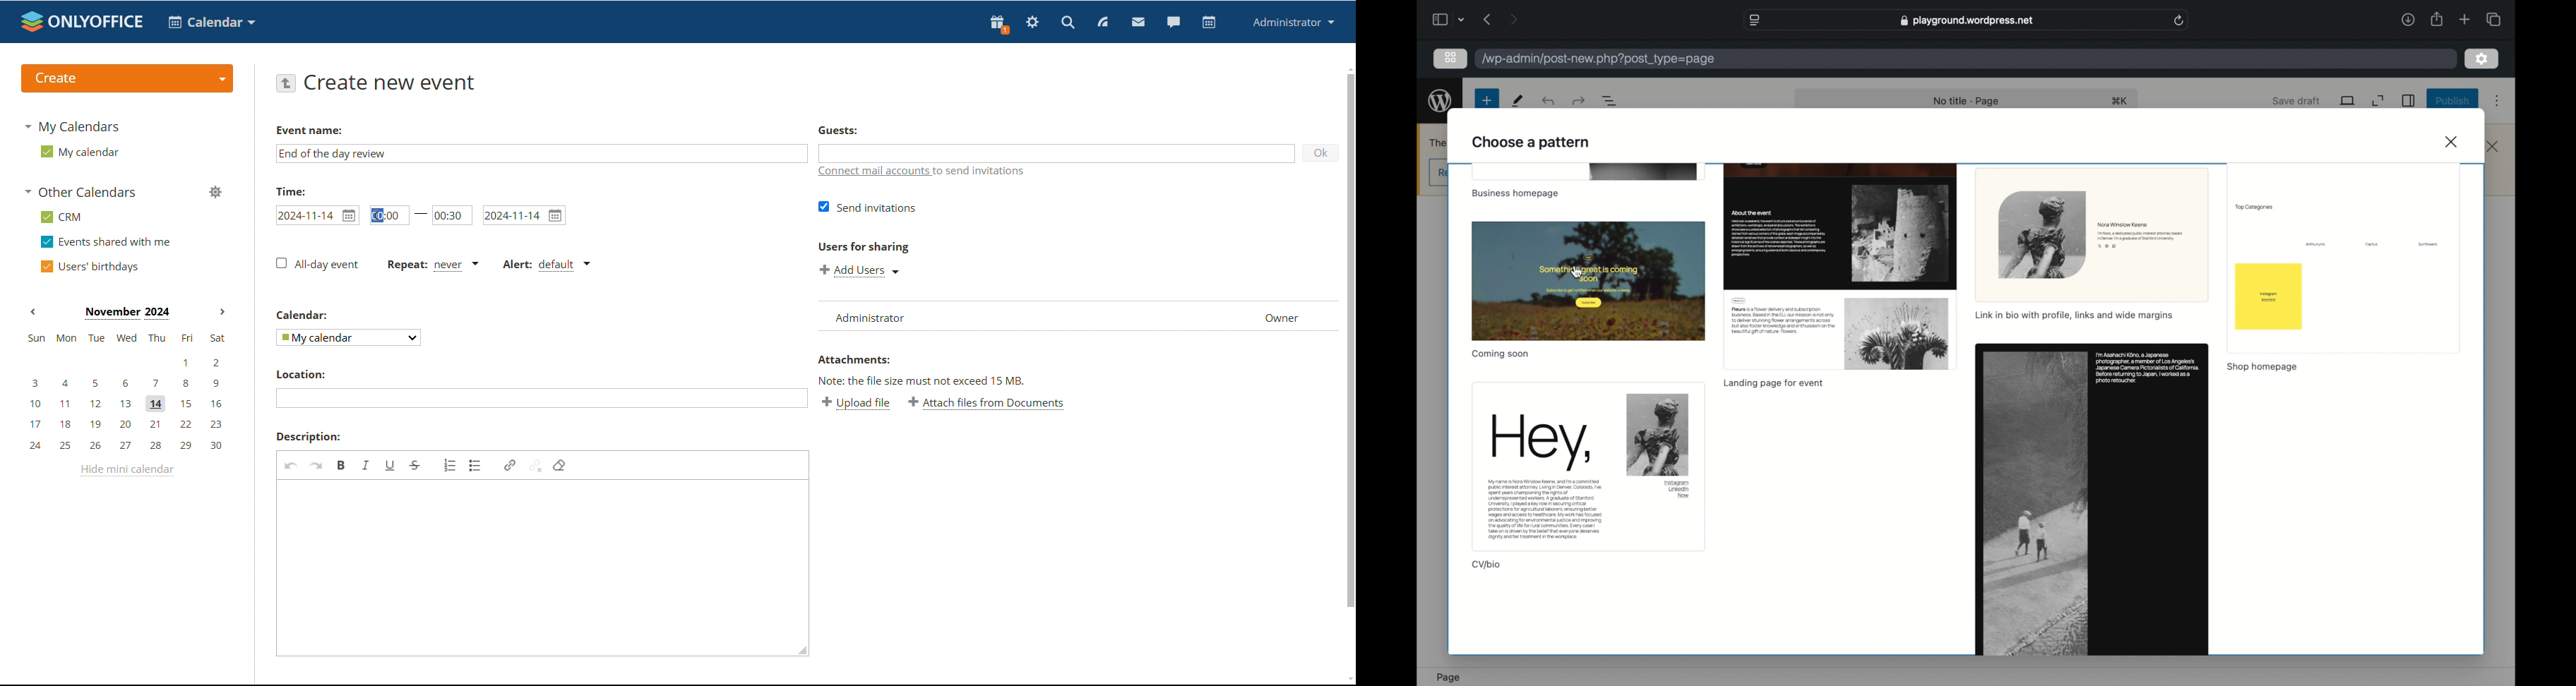  Describe the element at coordinates (1610, 102) in the screenshot. I see `document overview` at that location.